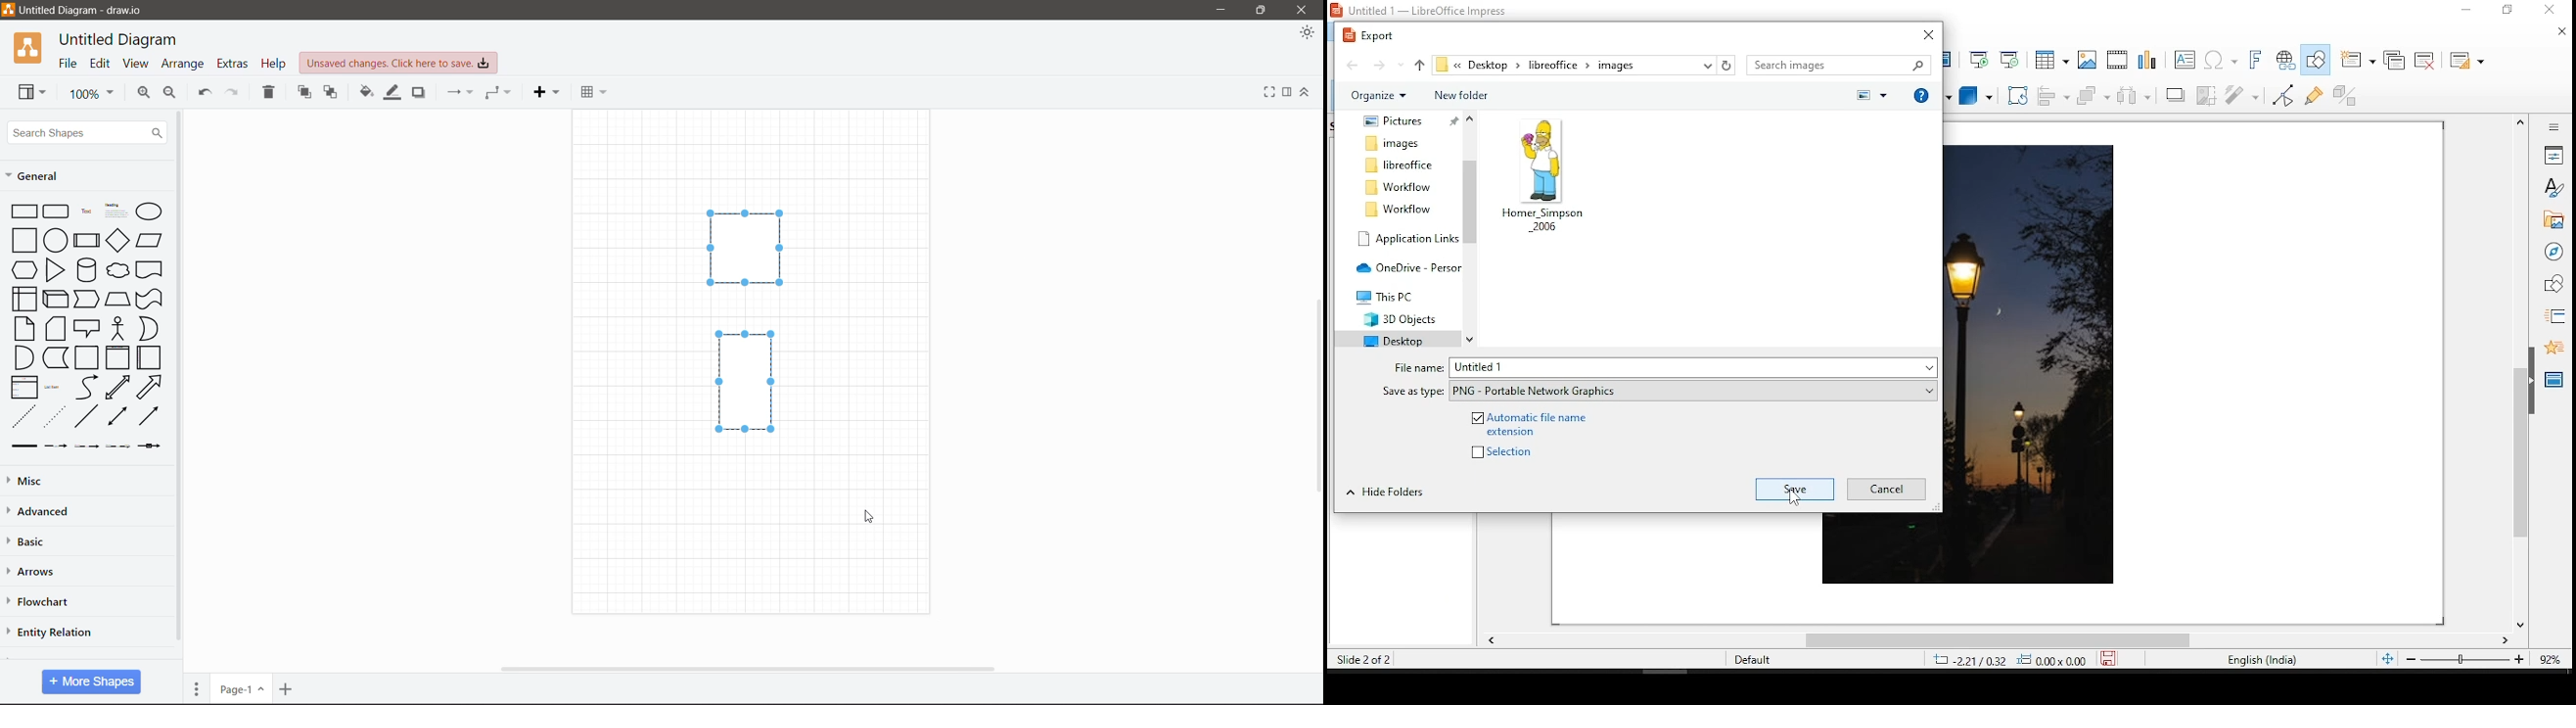 Image resolution: width=2576 pixels, height=728 pixels. I want to click on save as type, so click(1693, 392).